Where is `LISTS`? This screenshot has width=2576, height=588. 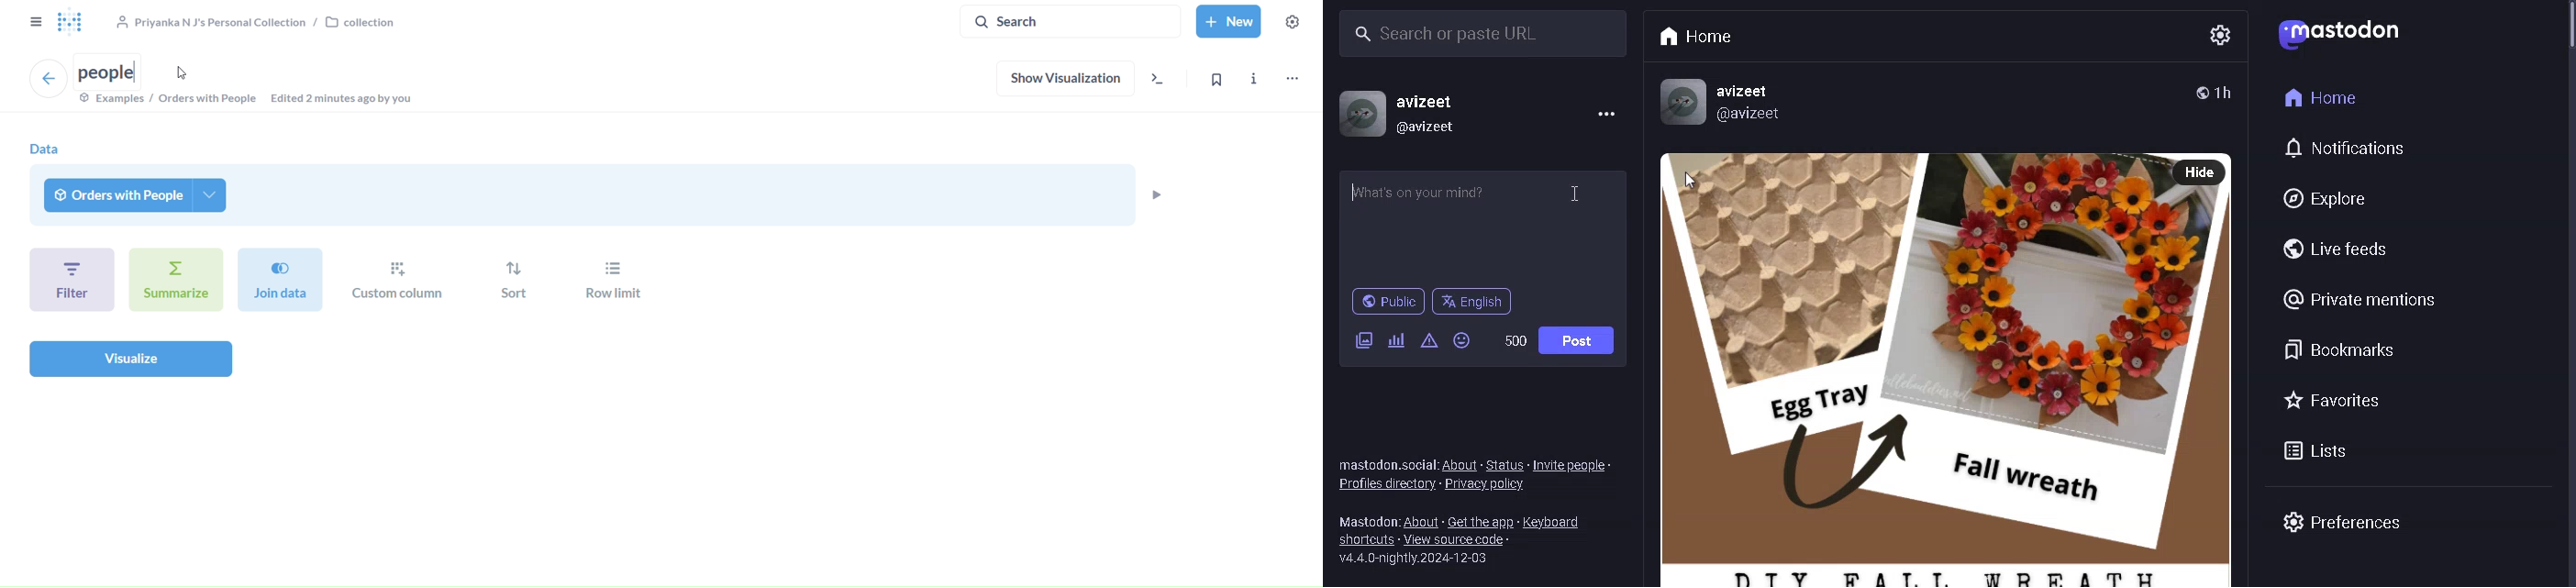
LISTS is located at coordinates (2309, 454).